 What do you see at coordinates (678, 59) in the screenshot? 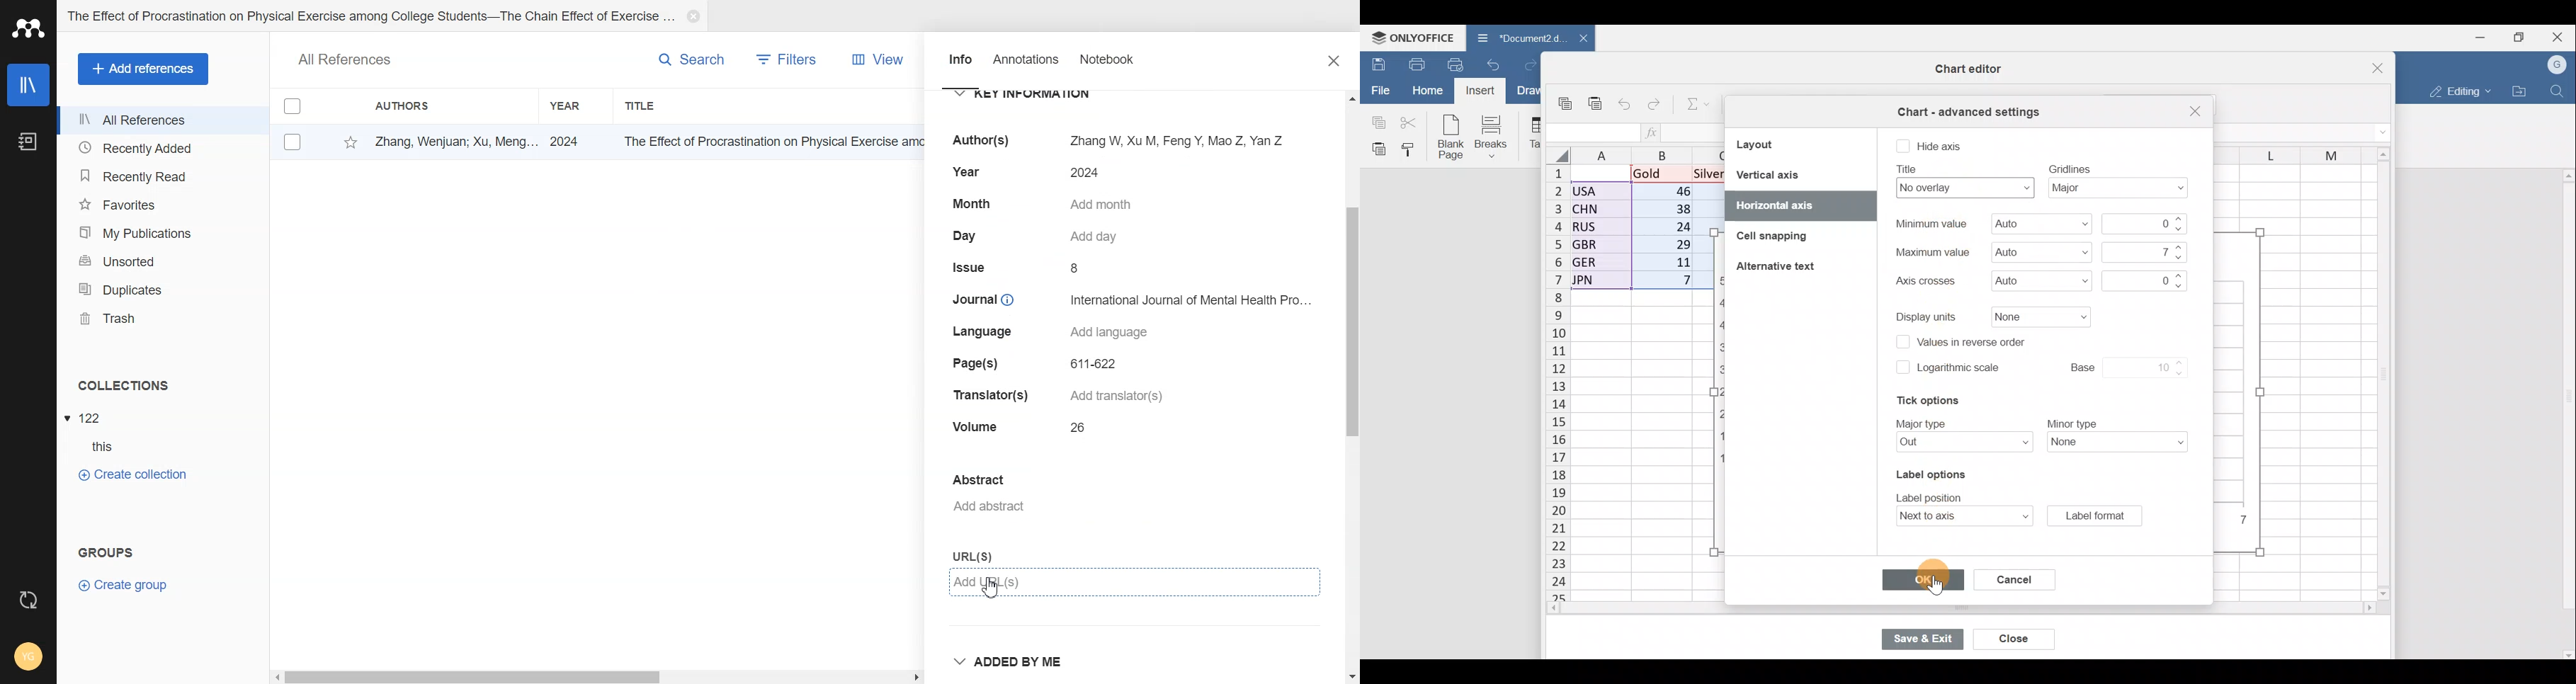
I see `Search` at bounding box center [678, 59].